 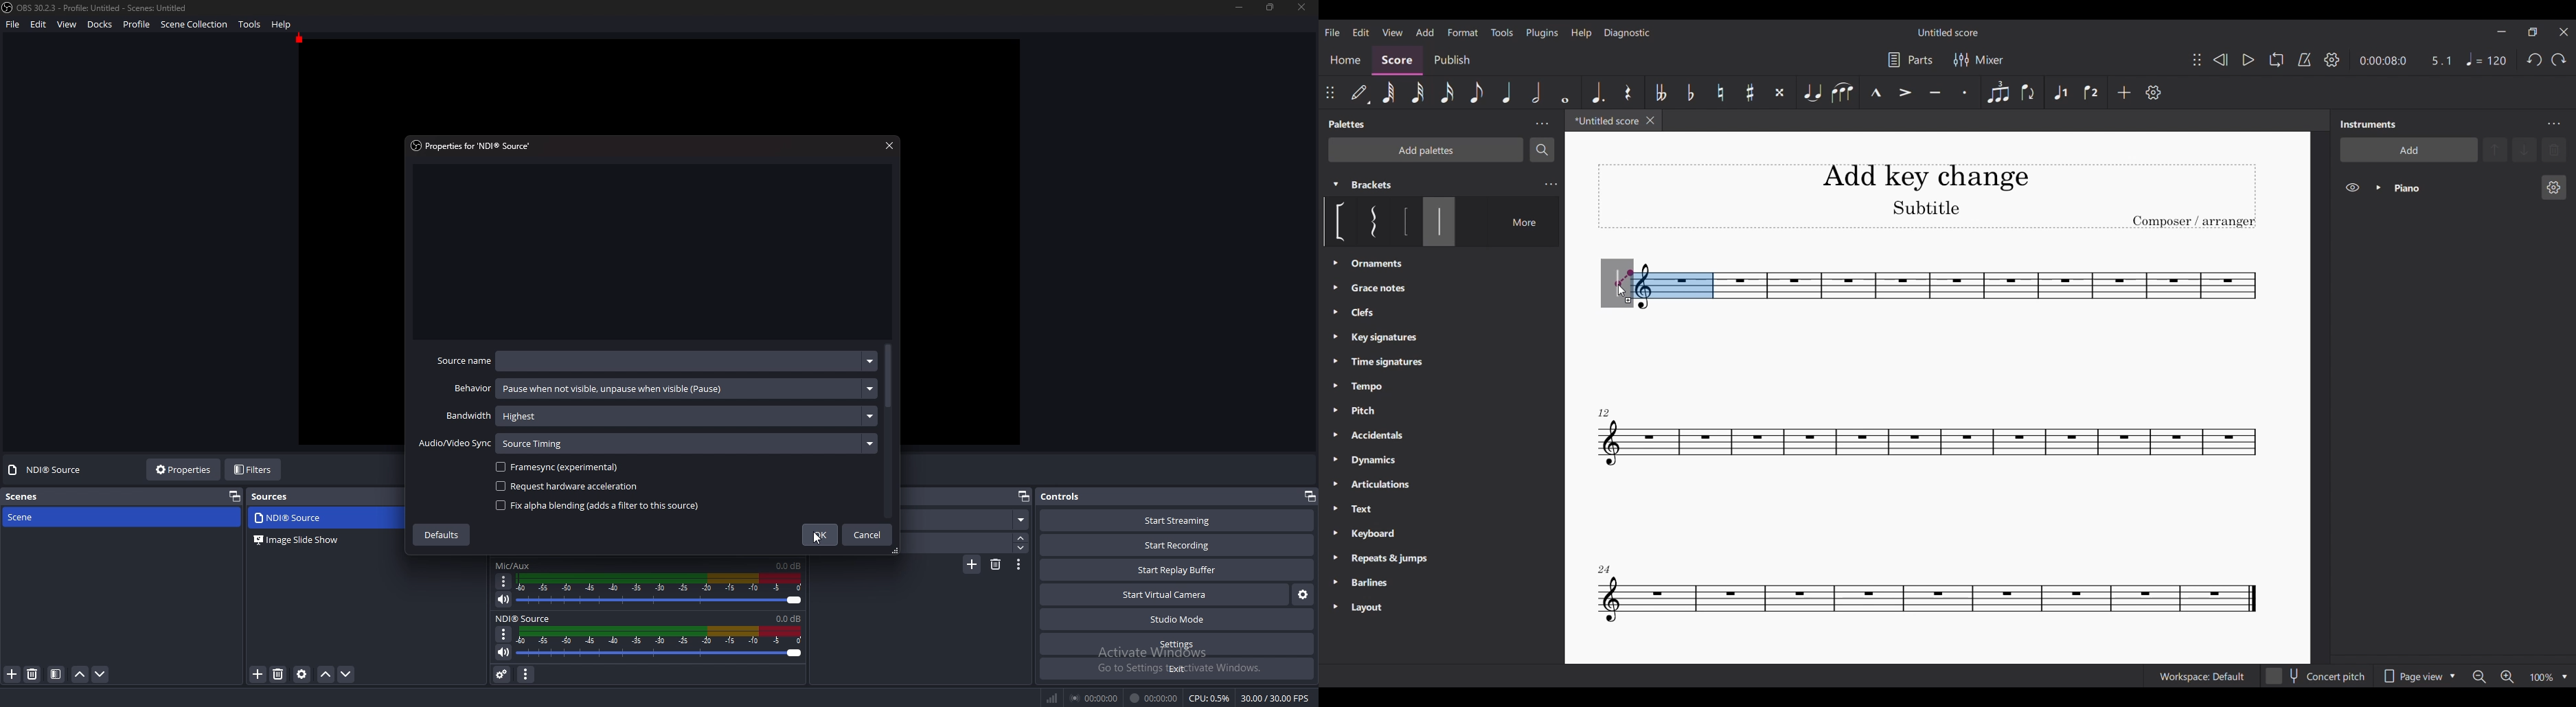 What do you see at coordinates (503, 600) in the screenshot?
I see `mute` at bounding box center [503, 600].